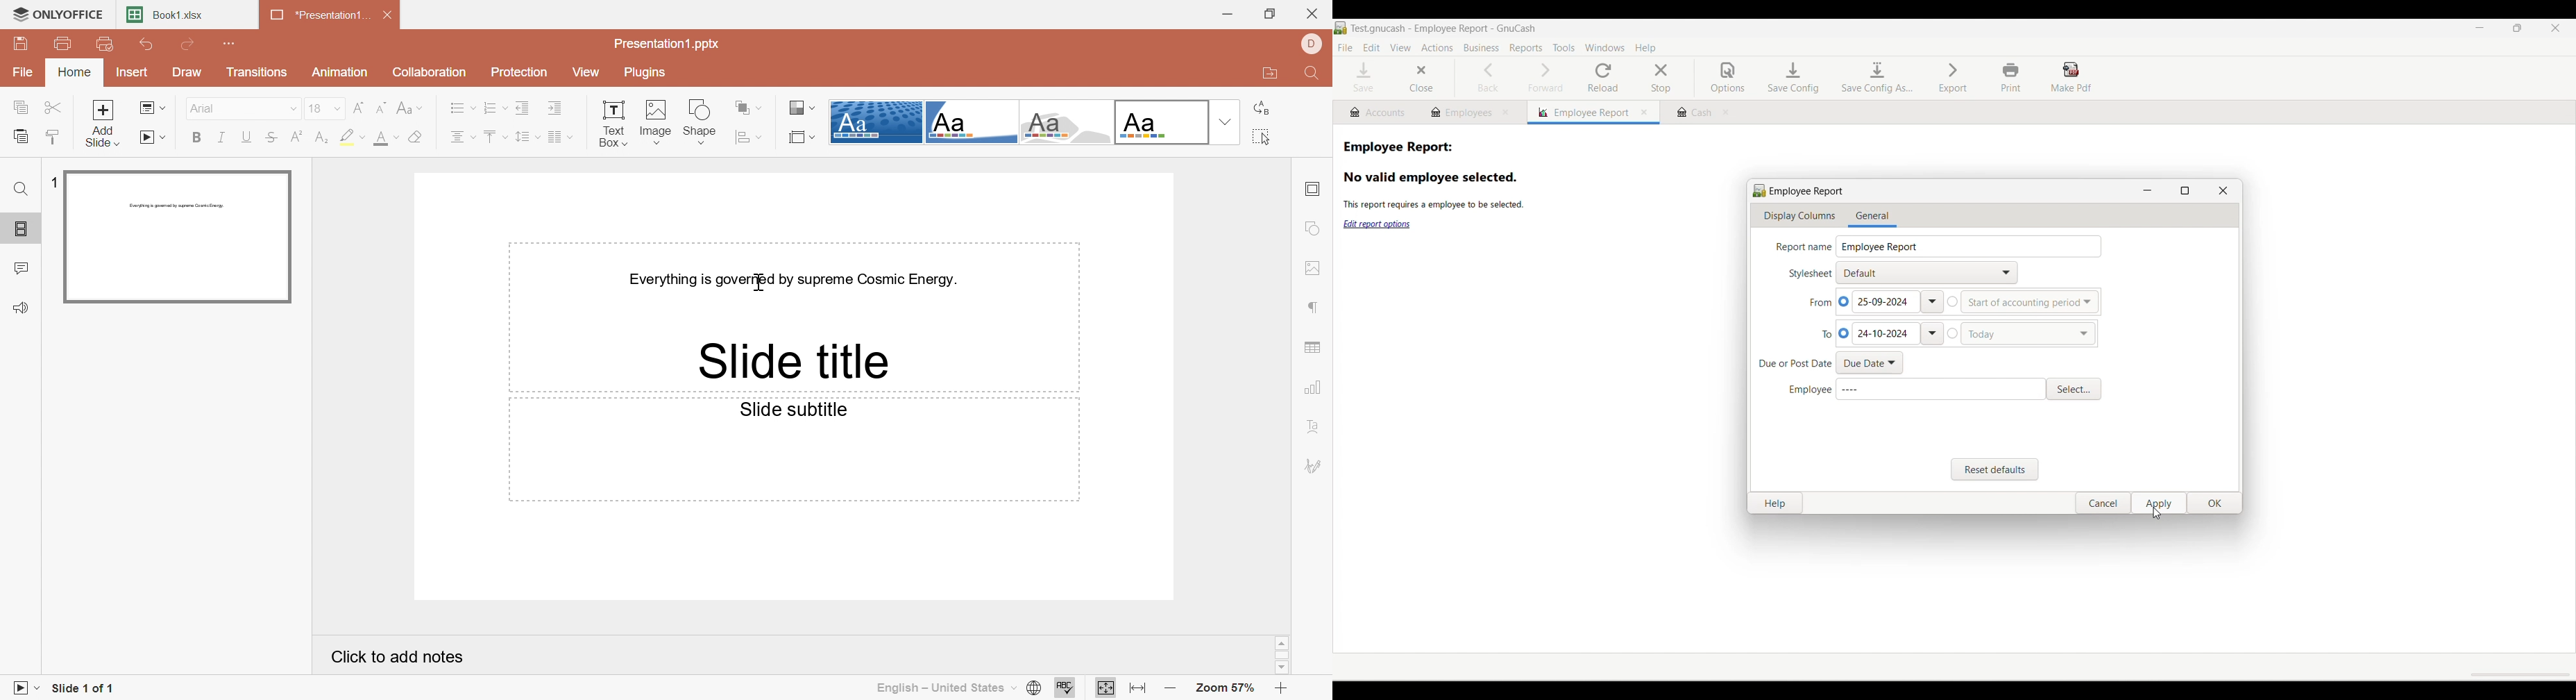  What do you see at coordinates (392, 656) in the screenshot?
I see `Click to add notes` at bounding box center [392, 656].